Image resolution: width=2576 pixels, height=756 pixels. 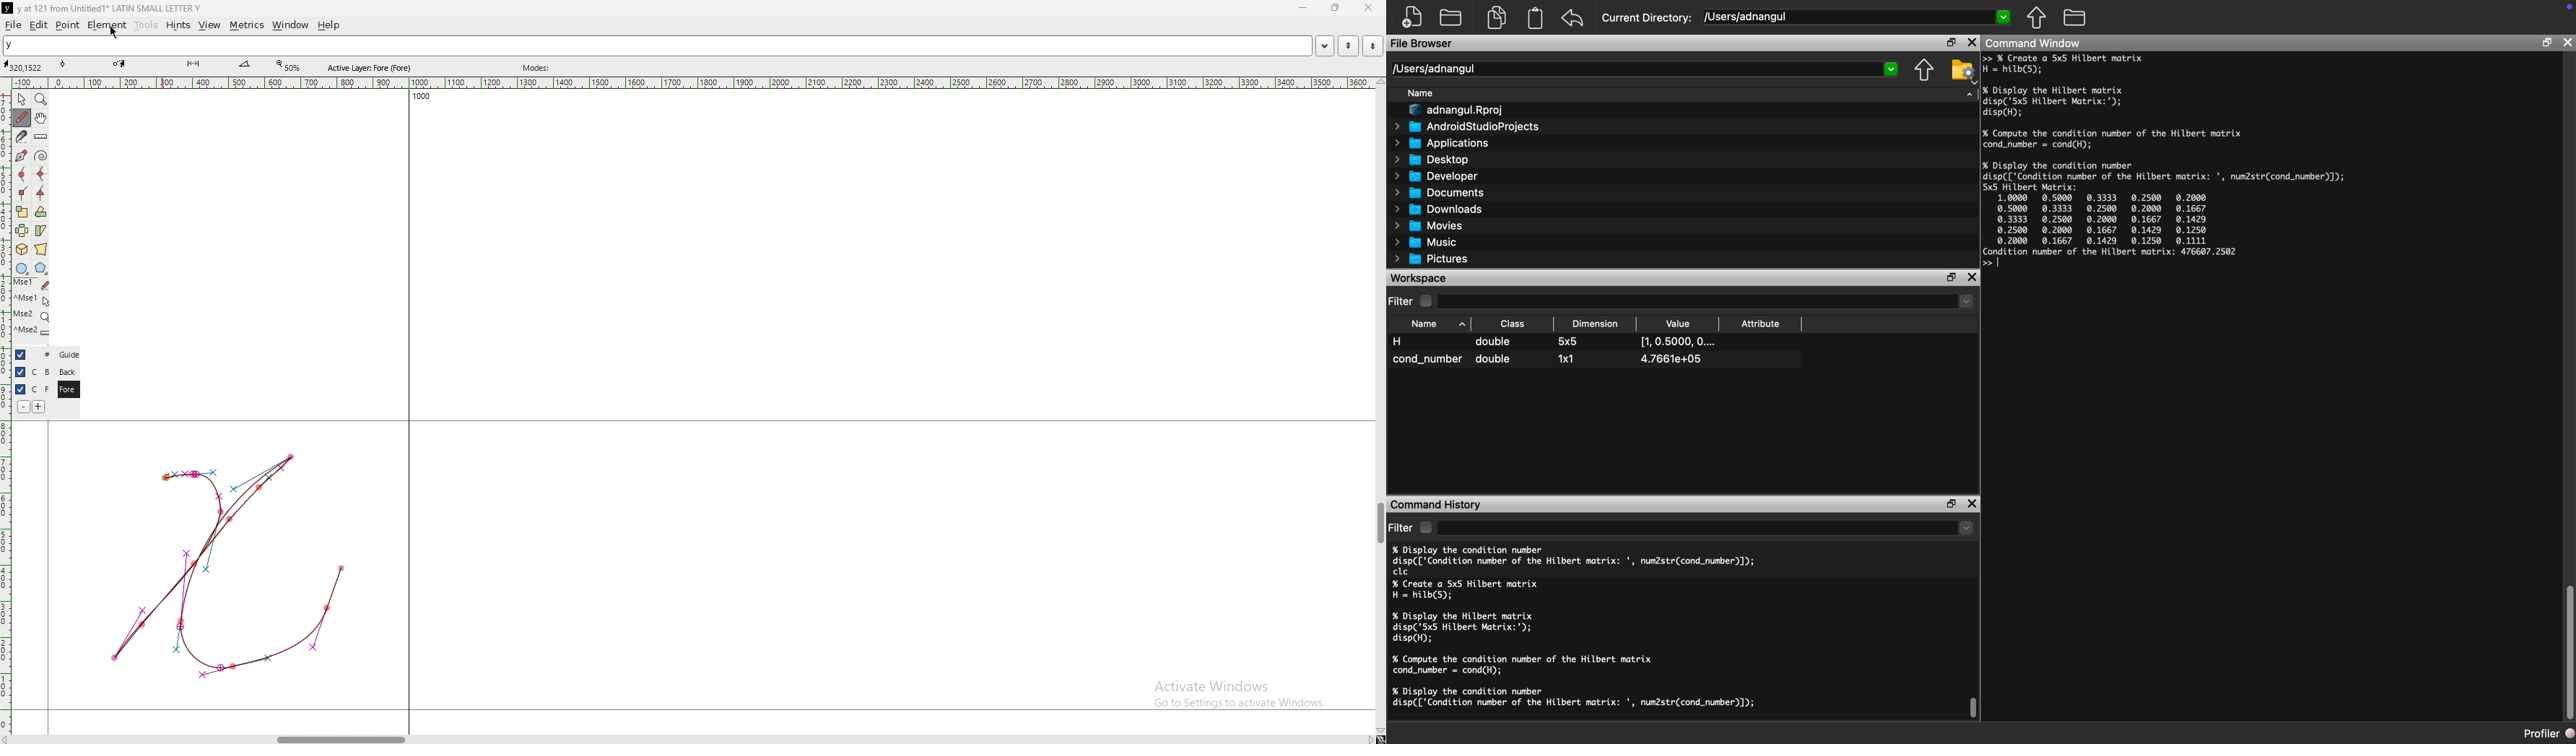 What do you see at coordinates (1580, 559) in the screenshot?
I see `% Display the condition number
disp(['Condition number of the Hilbert matrix: ', num2str(cond_number)]);` at bounding box center [1580, 559].